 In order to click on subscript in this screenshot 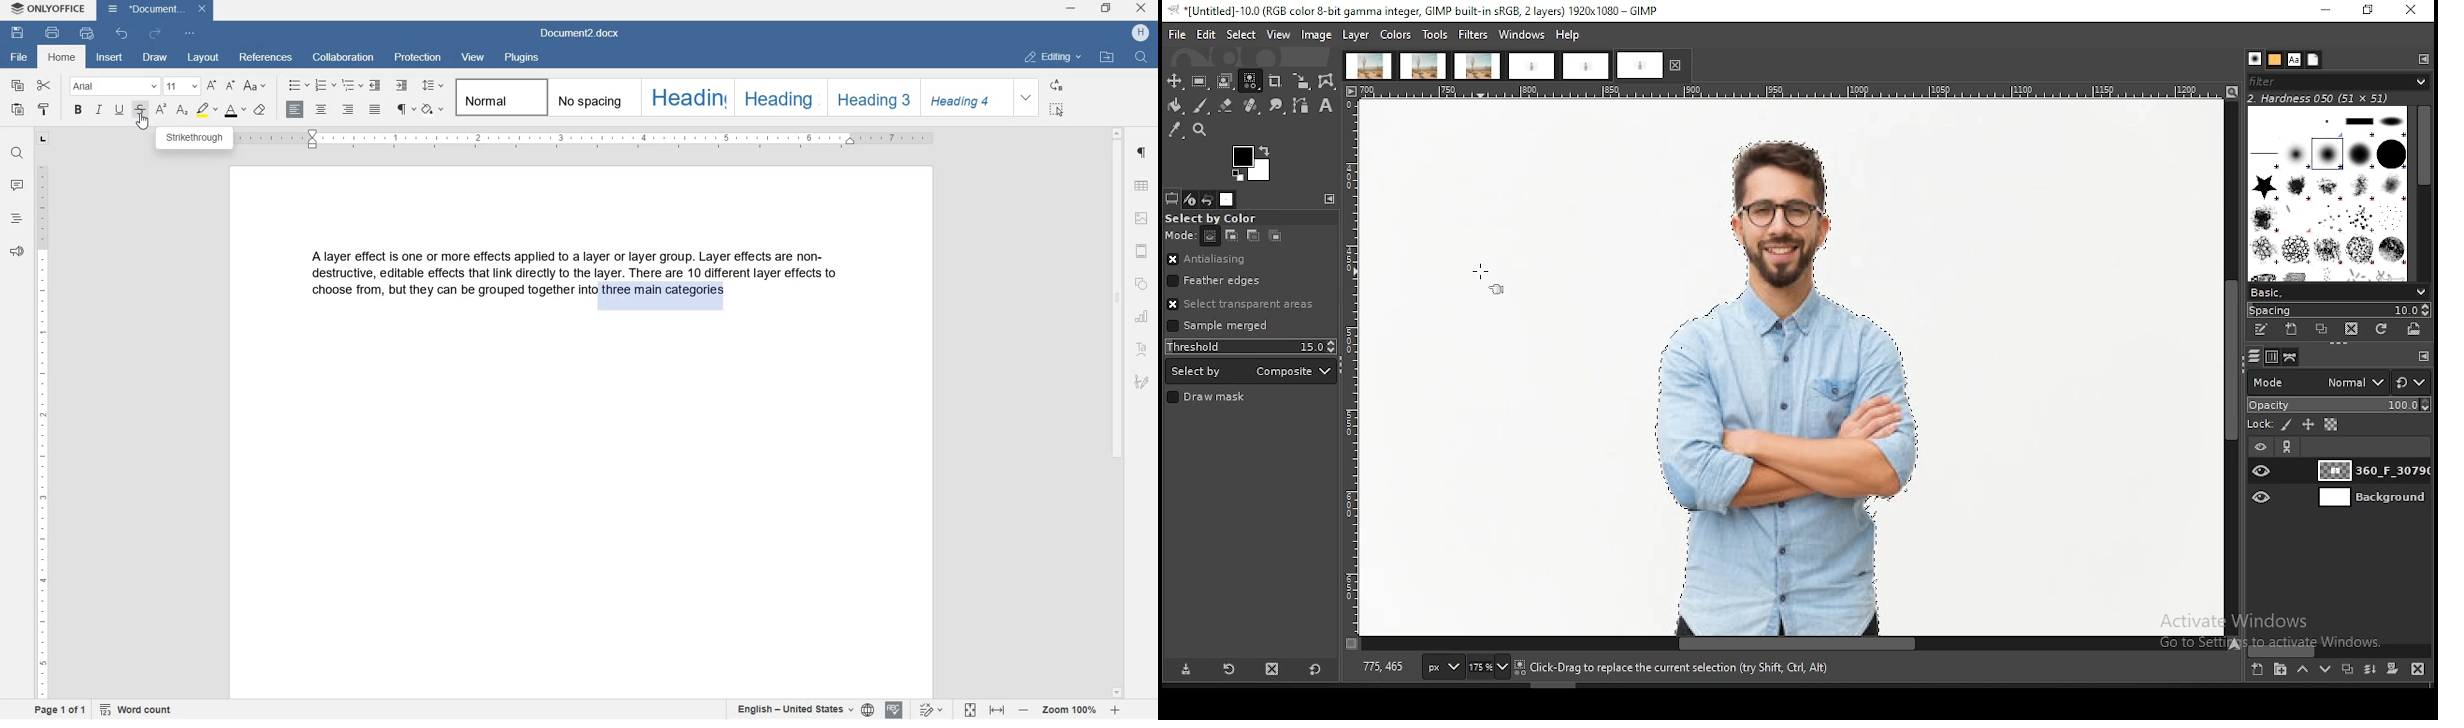, I will do `click(183, 110)`.